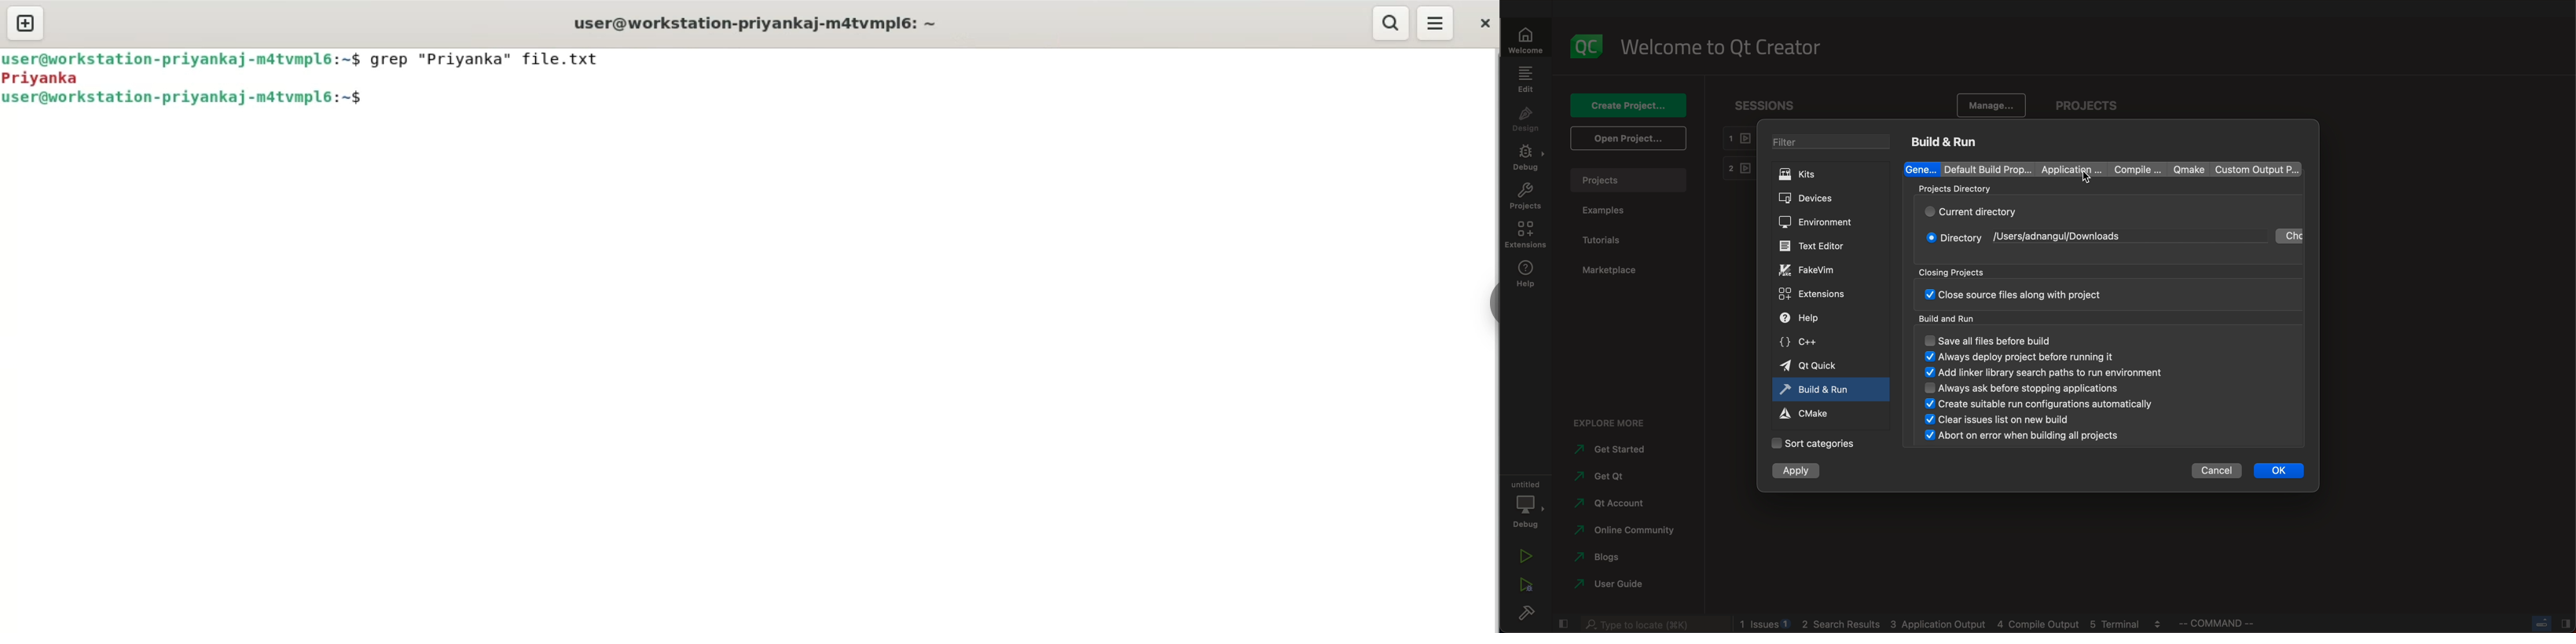  Describe the element at coordinates (2043, 404) in the screenshot. I see `' Create suitable run configurations automatically` at that location.